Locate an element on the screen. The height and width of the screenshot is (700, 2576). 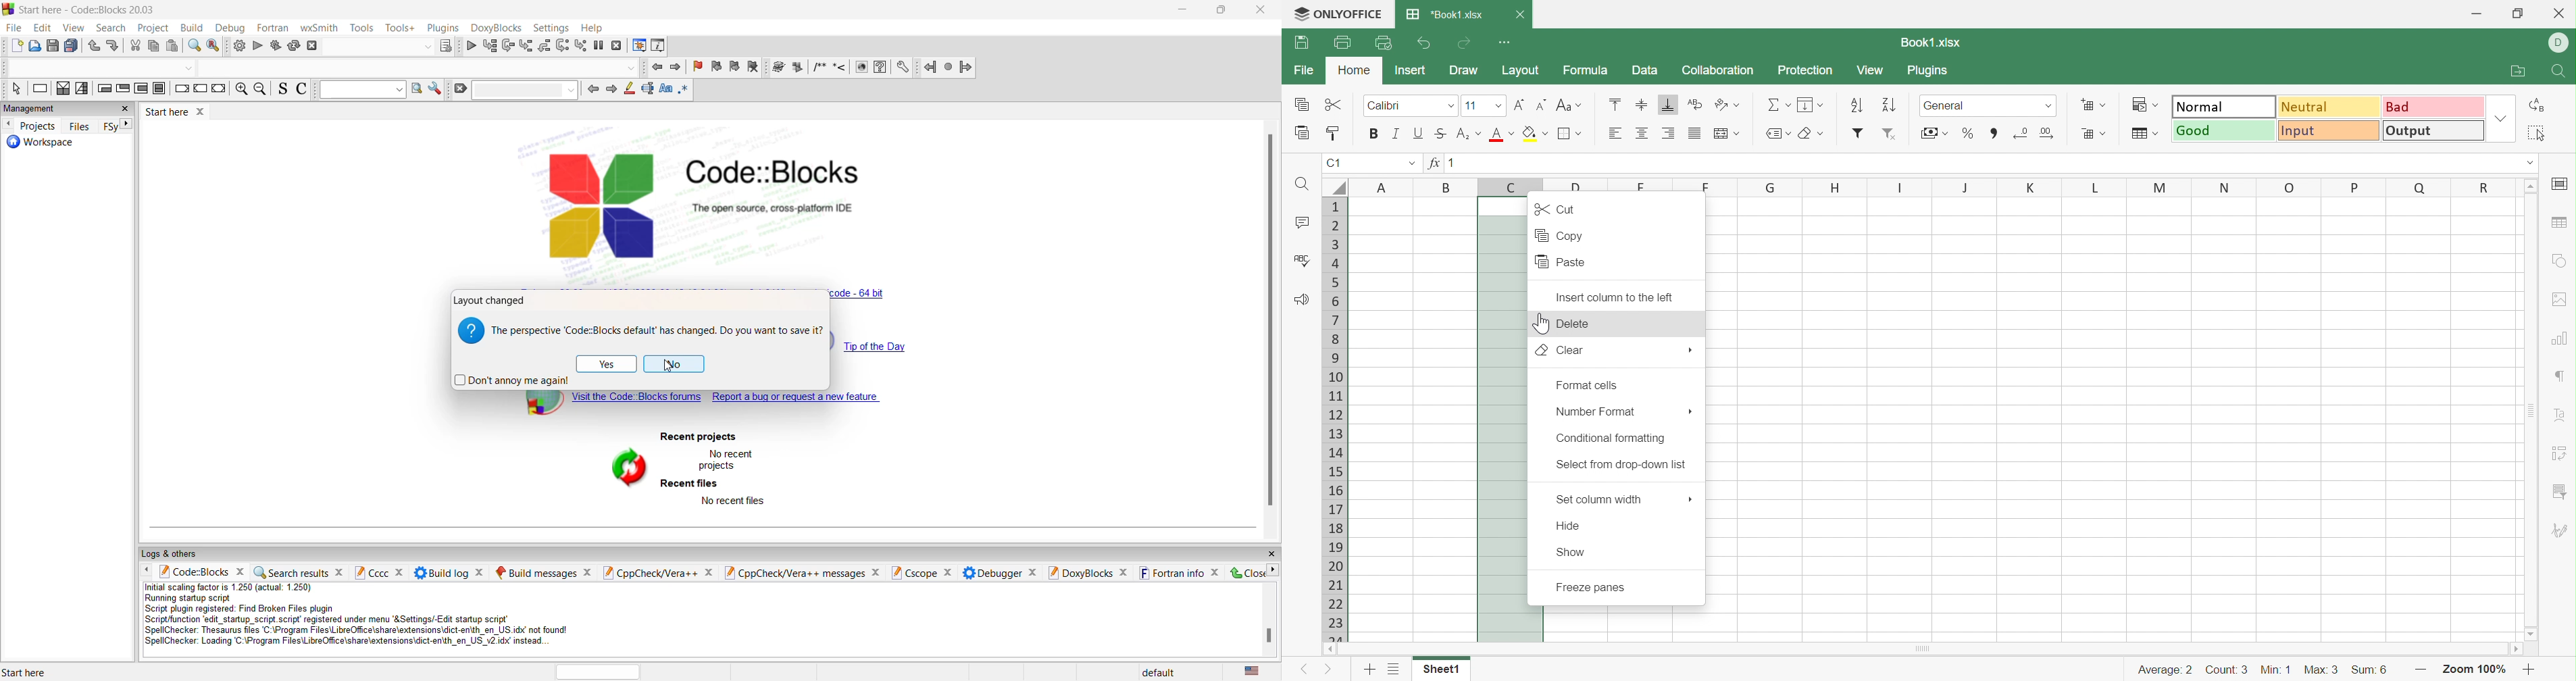
Find is located at coordinates (2559, 70).